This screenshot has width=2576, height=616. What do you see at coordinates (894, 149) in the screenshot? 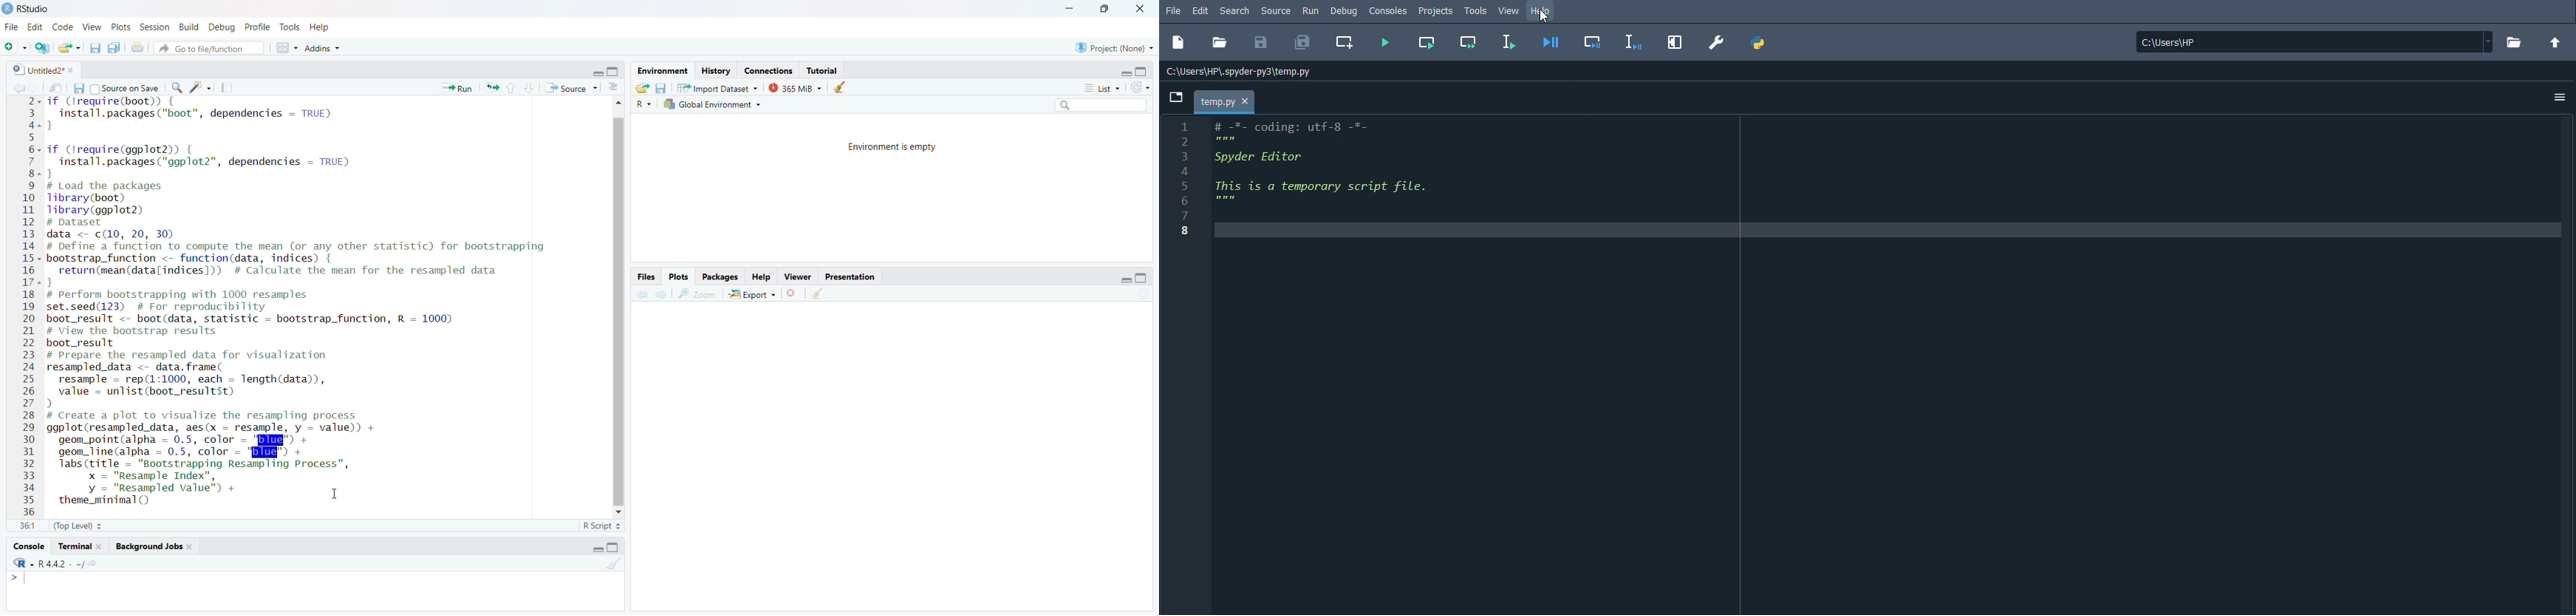
I see `Environment is empty` at bounding box center [894, 149].